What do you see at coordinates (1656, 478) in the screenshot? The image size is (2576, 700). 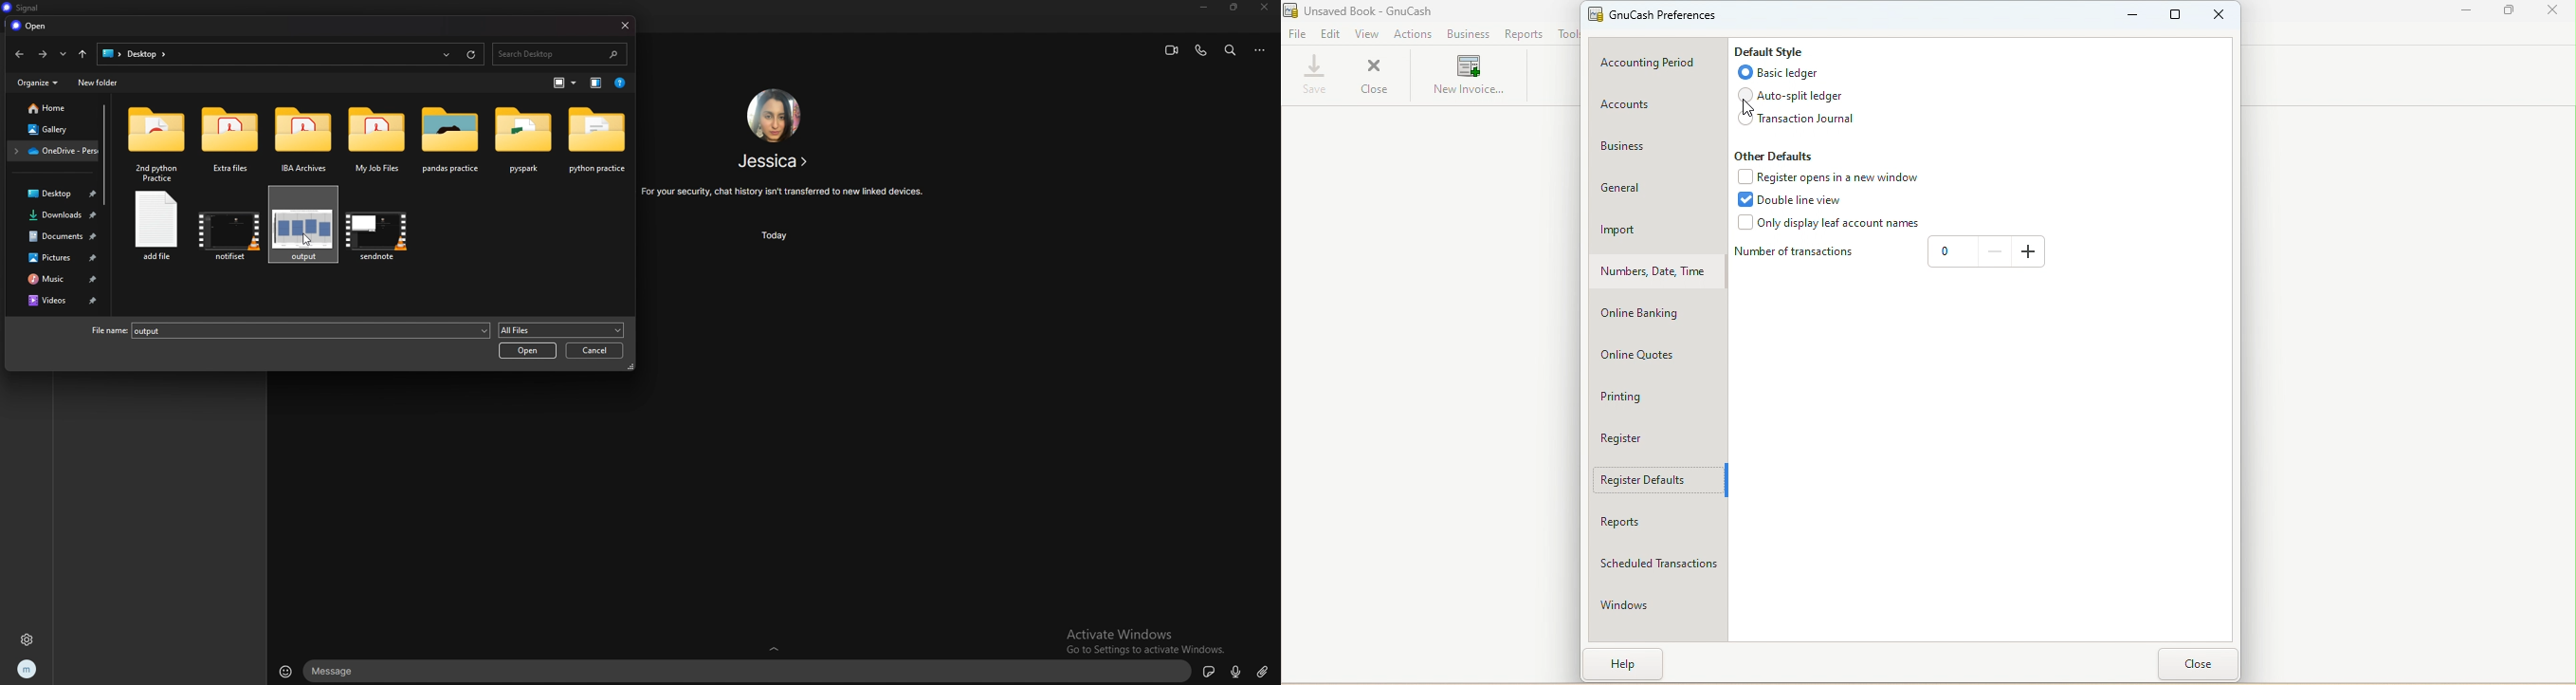 I see `Register defaults` at bounding box center [1656, 478].